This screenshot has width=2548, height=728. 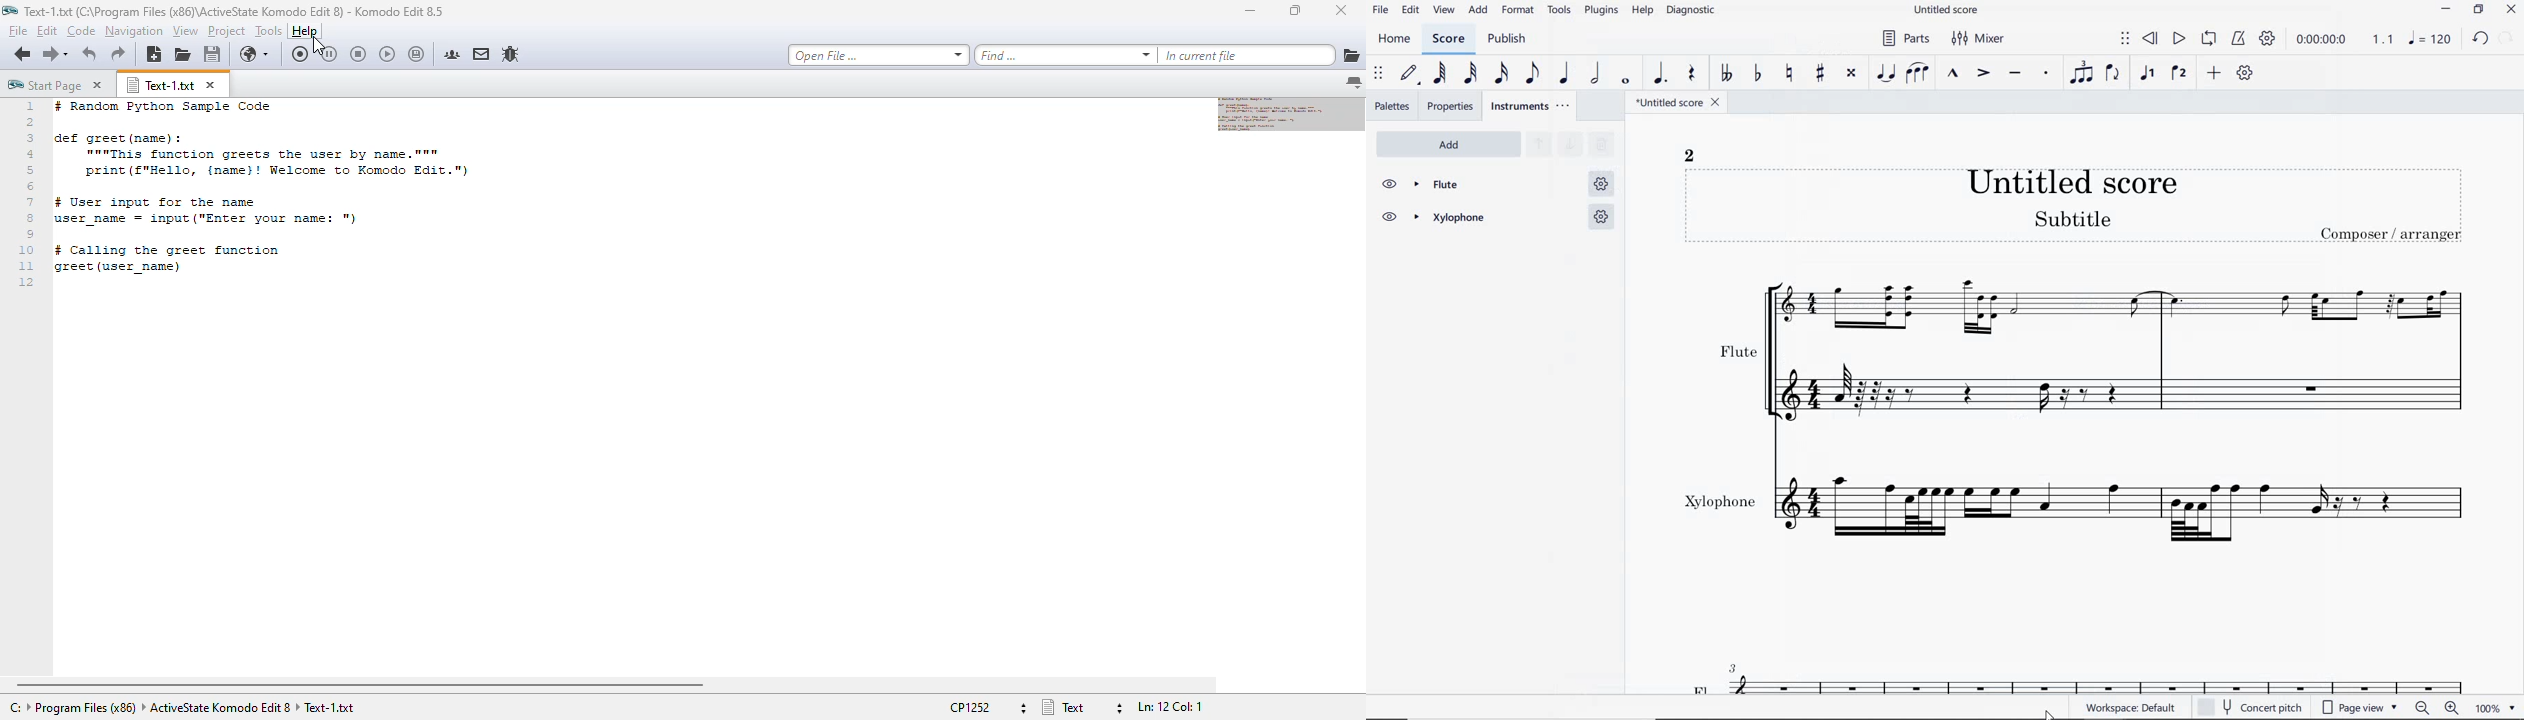 What do you see at coordinates (2343, 39) in the screenshot?
I see `PLAY TIME` at bounding box center [2343, 39].